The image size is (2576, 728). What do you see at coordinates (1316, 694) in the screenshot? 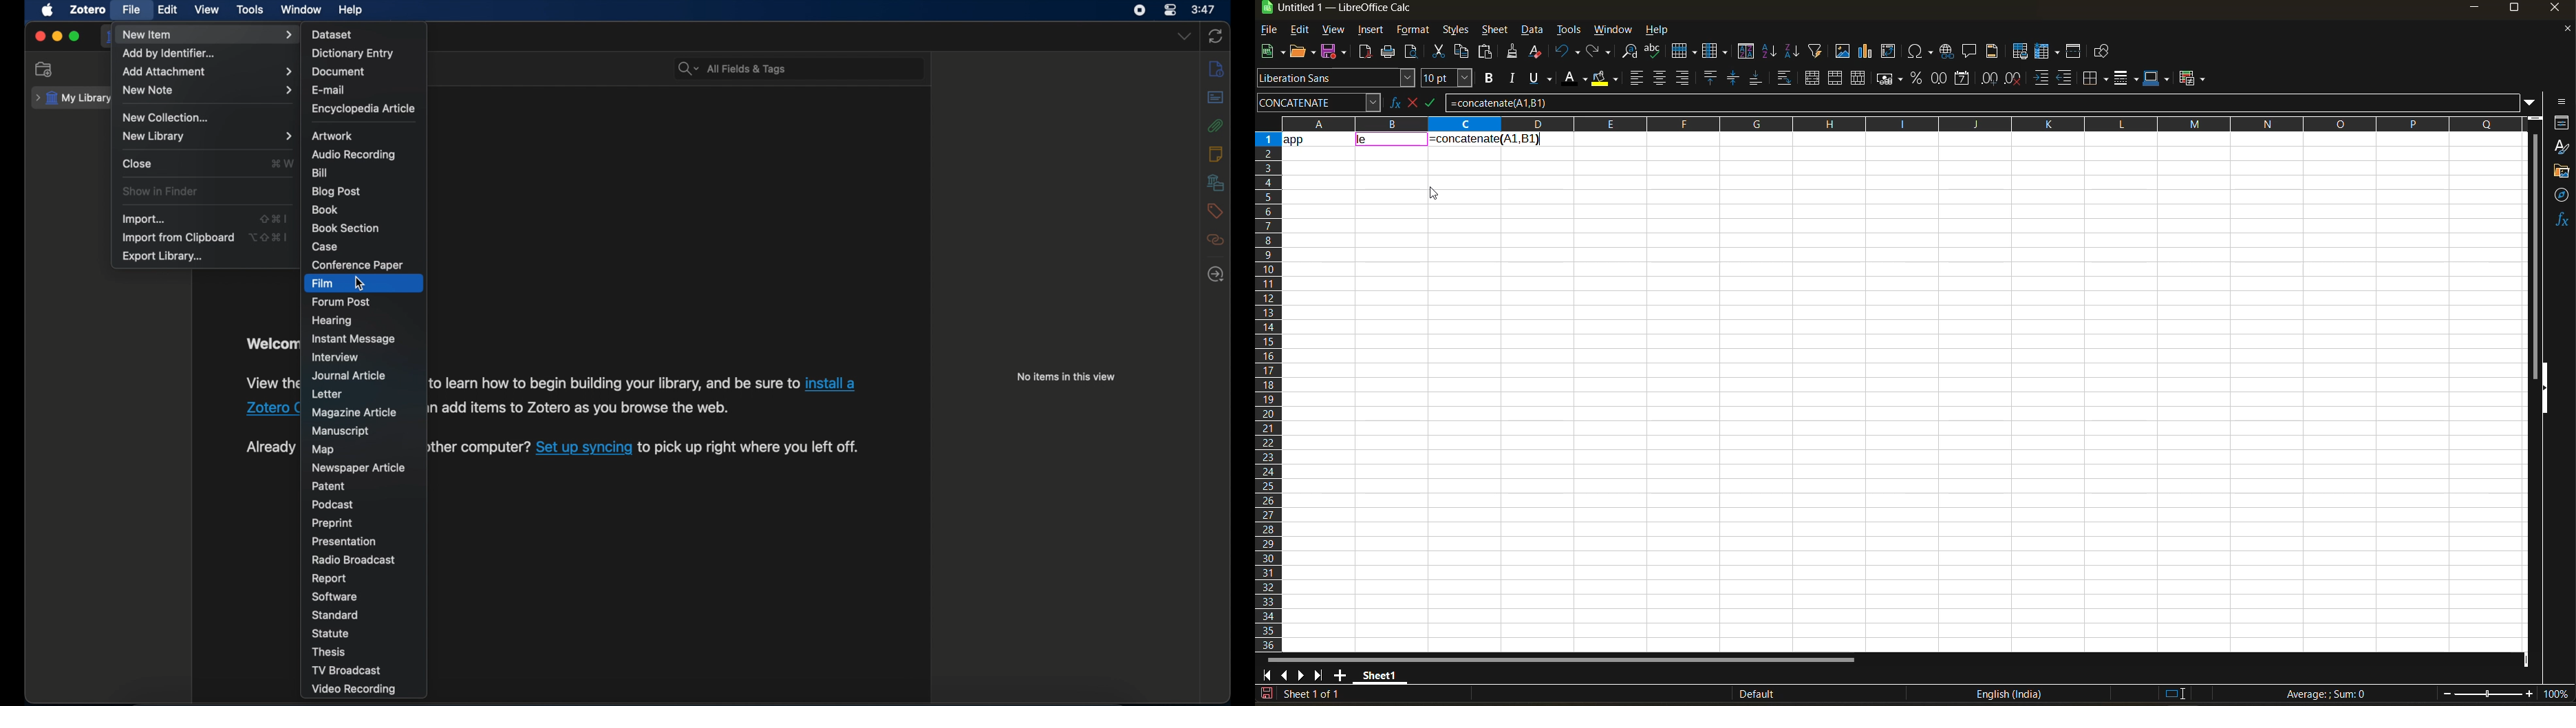
I see `sheet number` at bounding box center [1316, 694].